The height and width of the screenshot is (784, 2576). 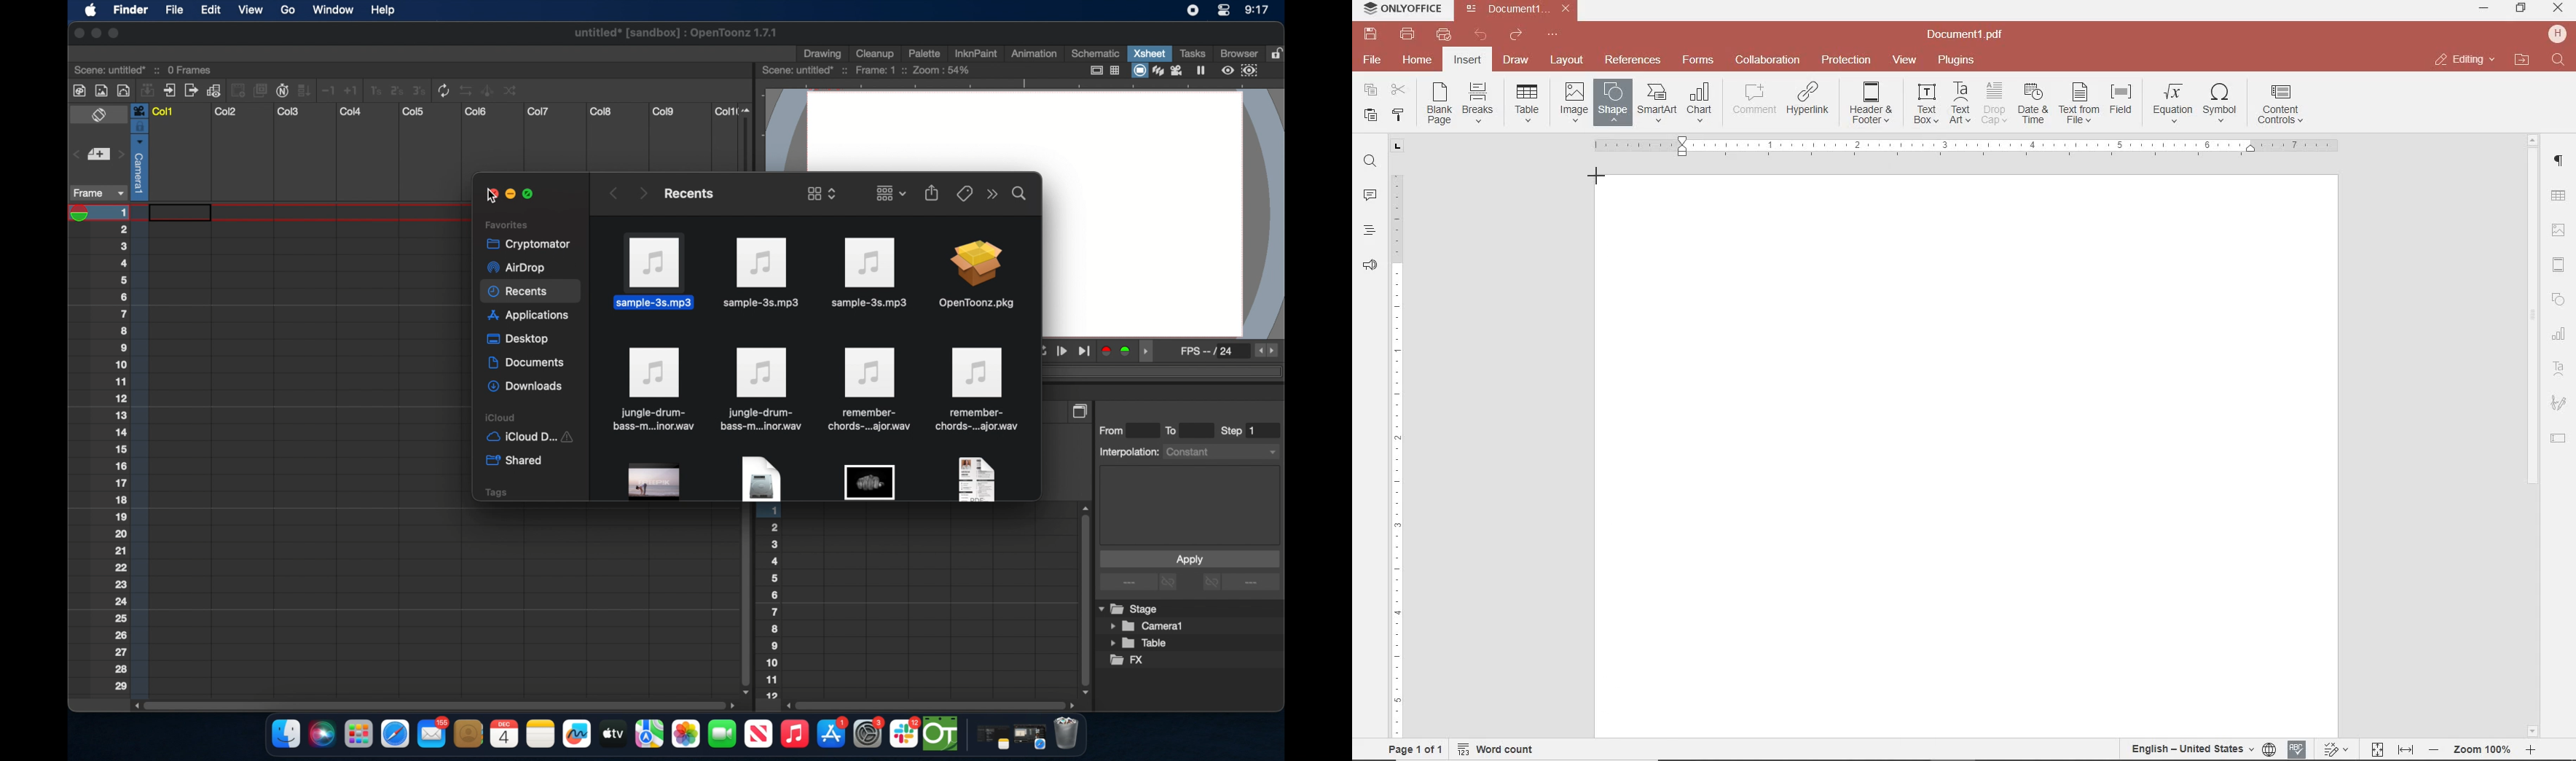 What do you see at coordinates (1189, 559) in the screenshot?
I see `apply` at bounding box center [1189, 559].